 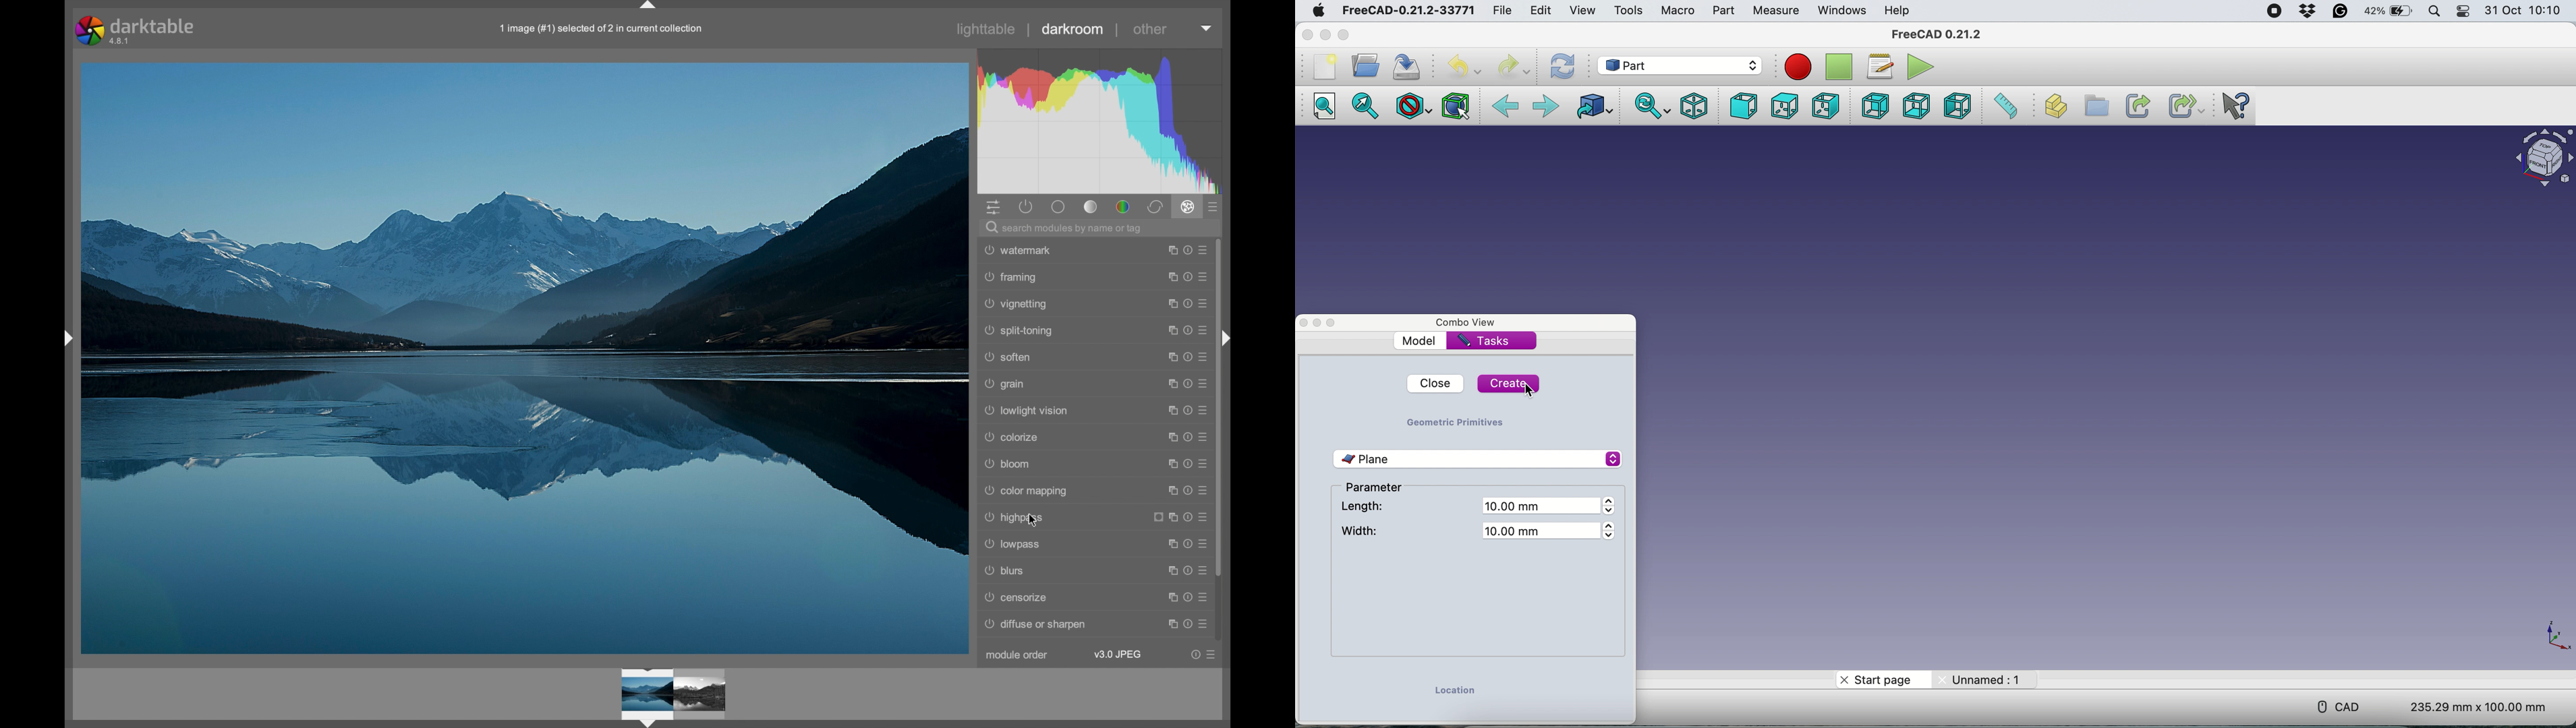 I want to click on highpass, so click(x=1013, y=518).